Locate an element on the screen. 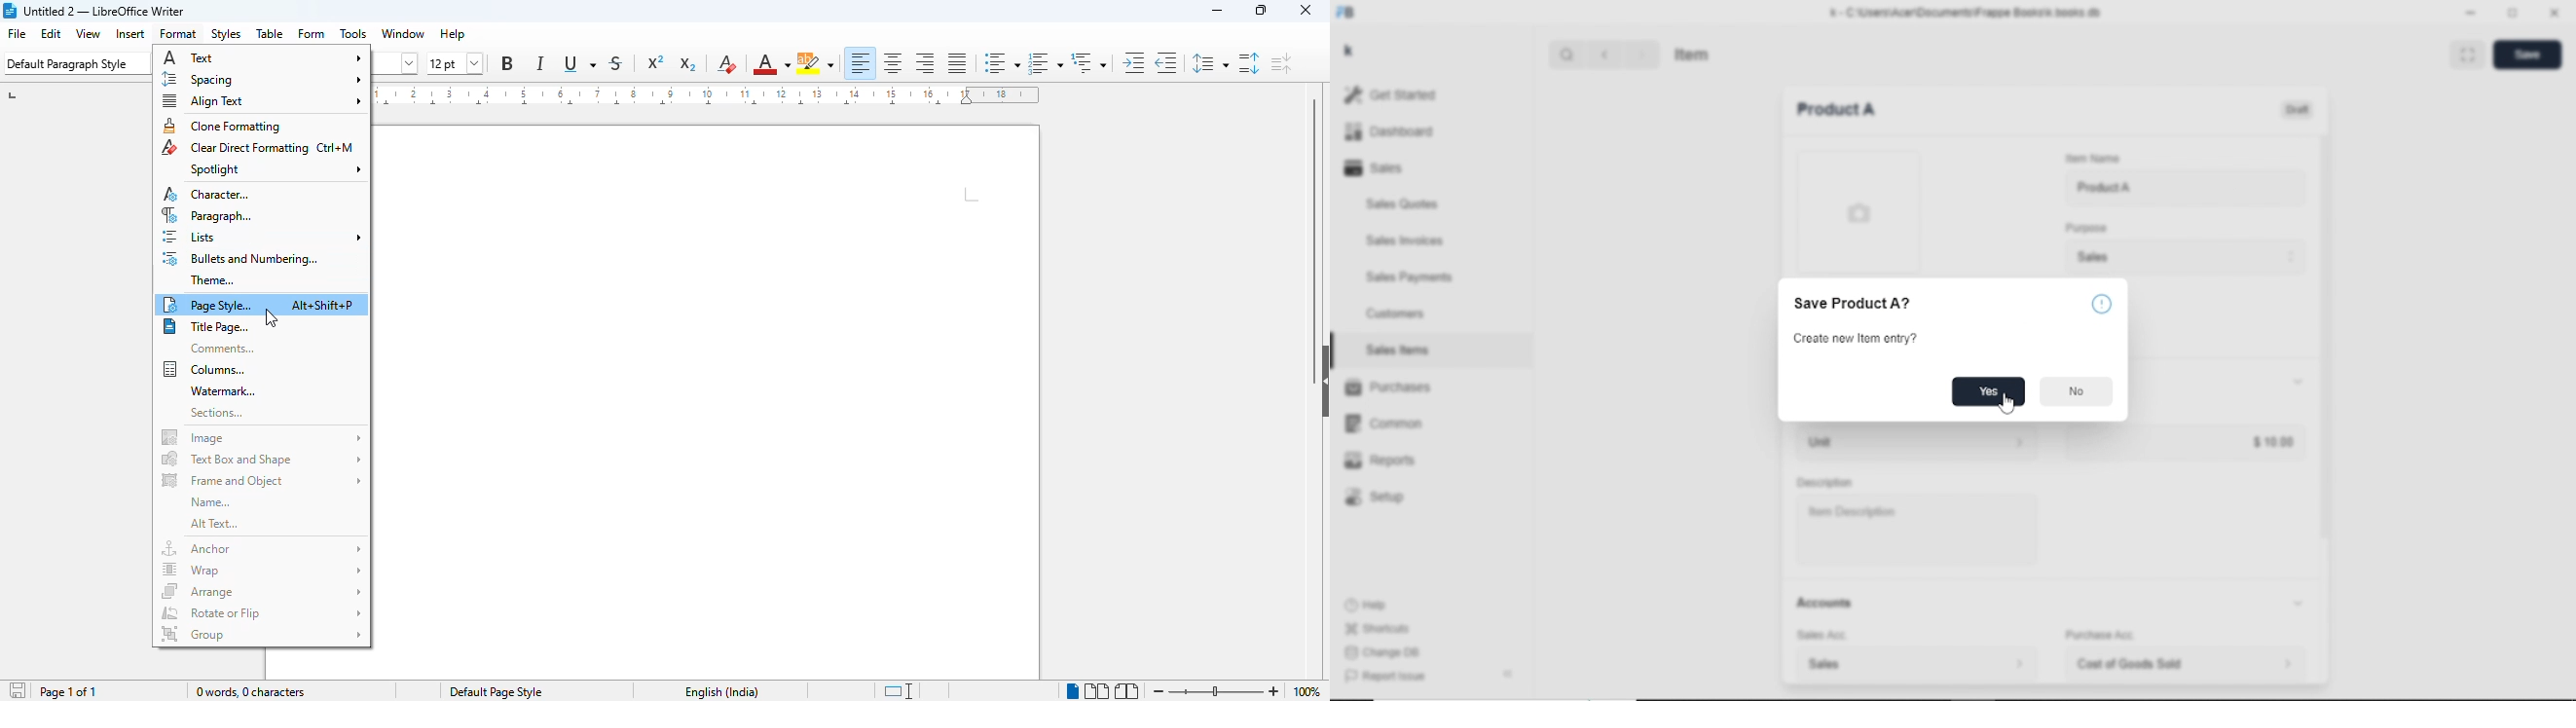 This screenshot has height=728, width=2576. minimize is located at coordinates (1218, 11).